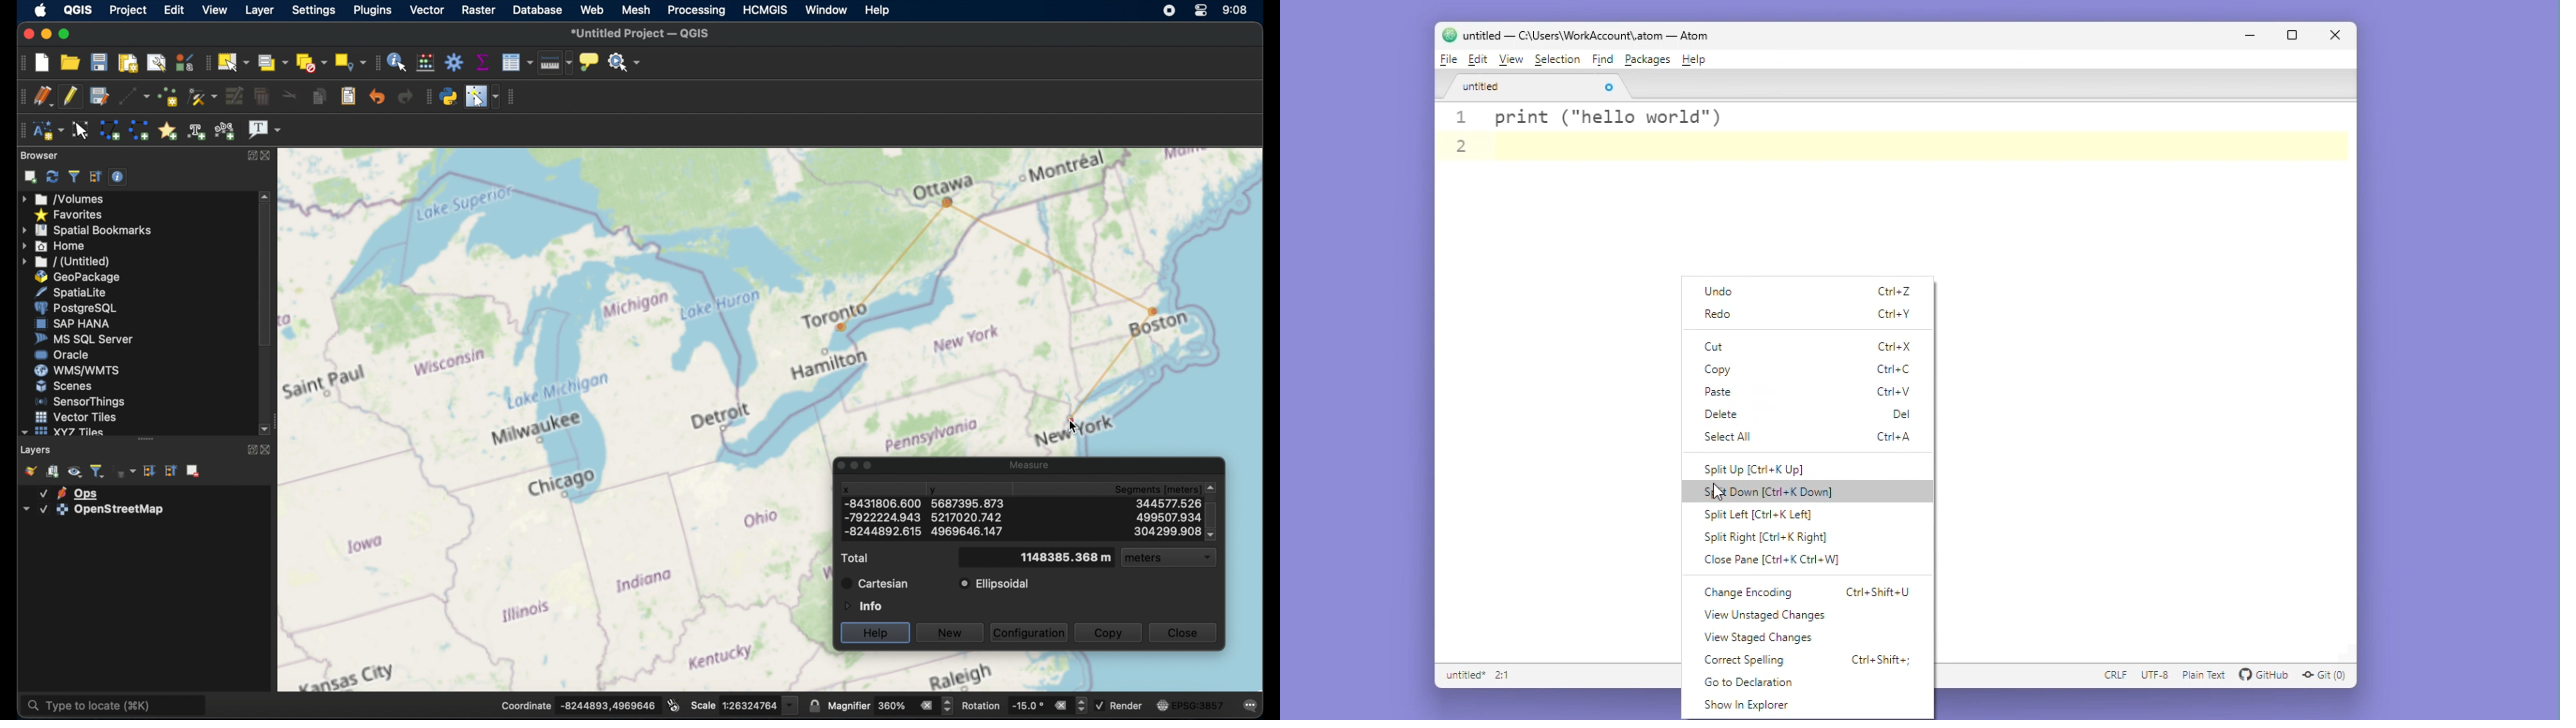 The width and height of the screenshot is (2576, 728). Describe the element at coordinates (79, 10) in the screenshot. I see `qgis` at that location.